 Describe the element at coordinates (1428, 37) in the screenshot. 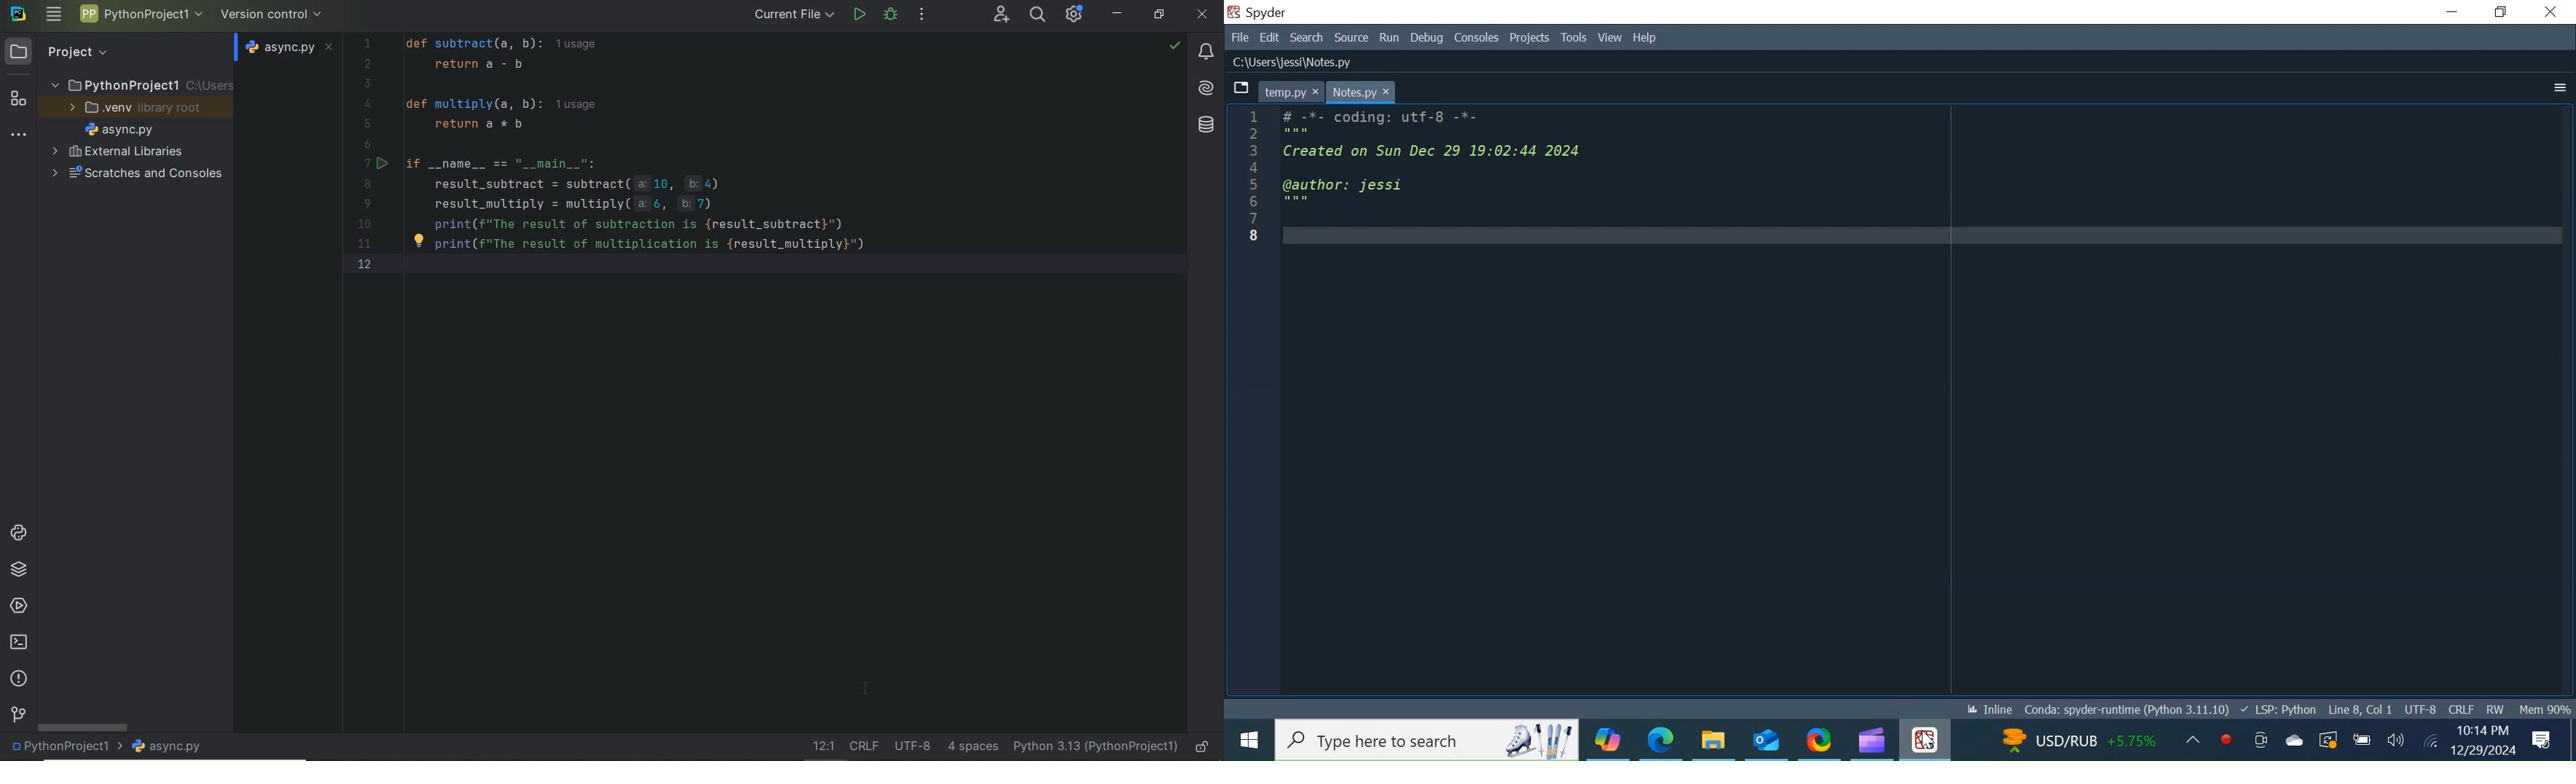

I see `Debug` at that location.